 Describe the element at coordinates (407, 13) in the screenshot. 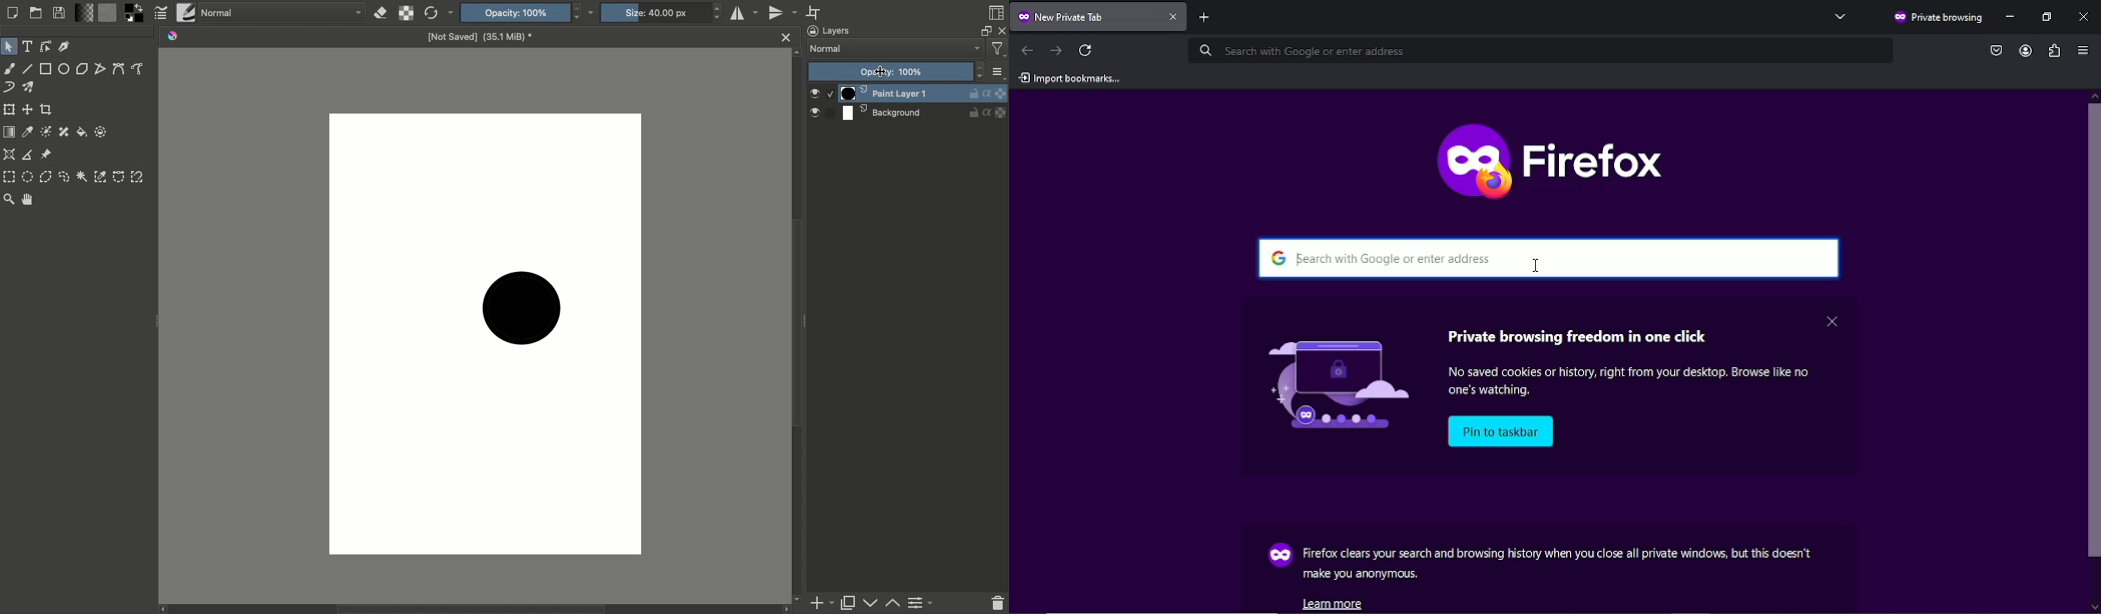

I see `Preserve alpha` at that location.